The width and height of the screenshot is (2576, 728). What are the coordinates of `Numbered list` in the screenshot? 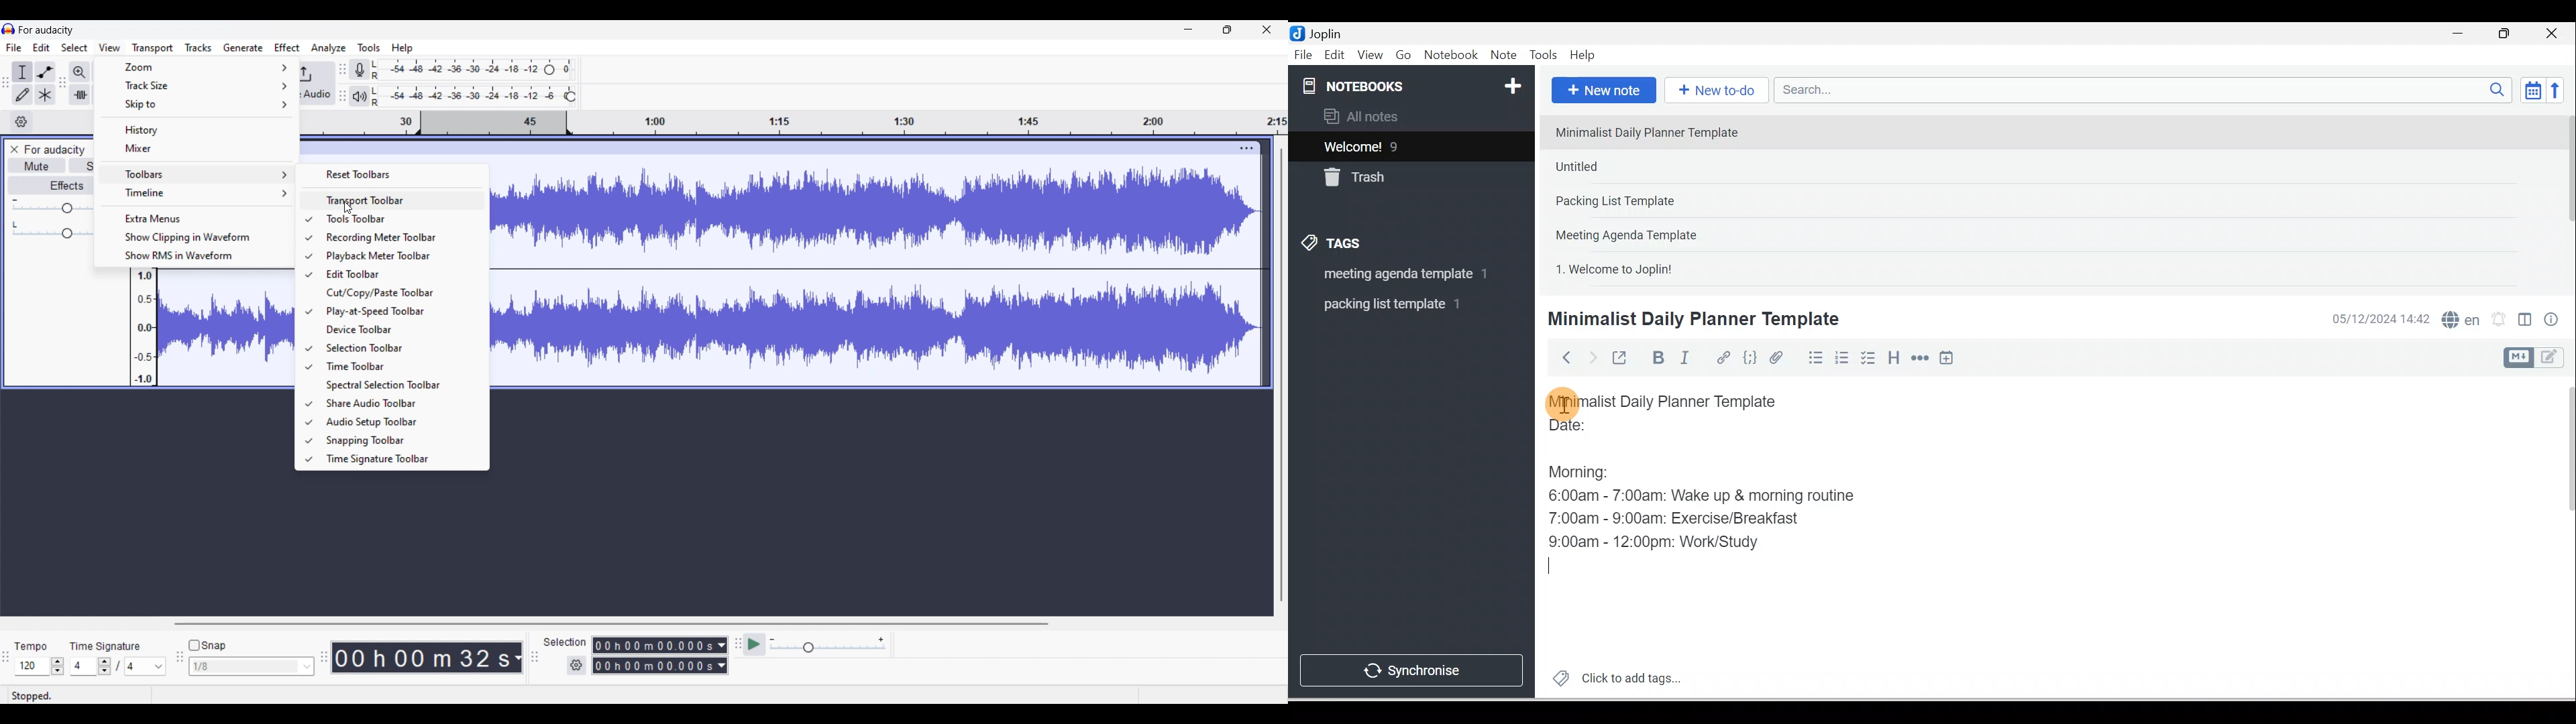 It's located at (1842, 357).